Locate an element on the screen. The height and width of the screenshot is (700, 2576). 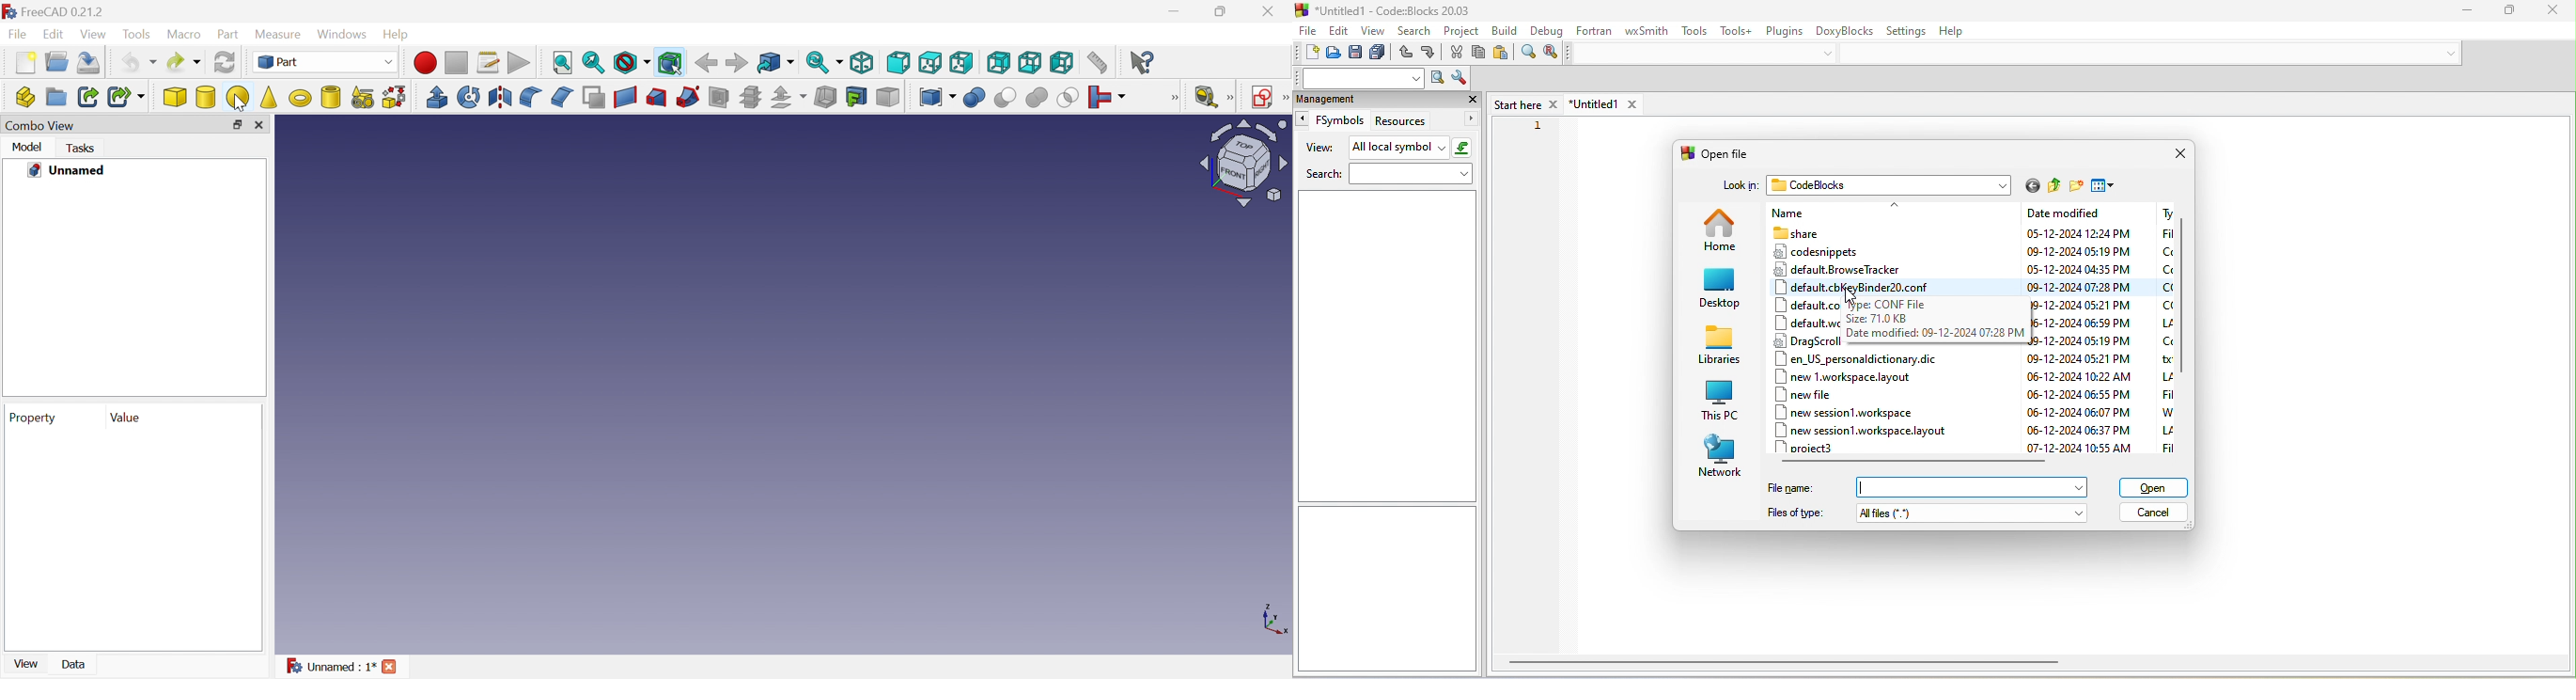
Measure distance is located at coordinates (1099, 63).